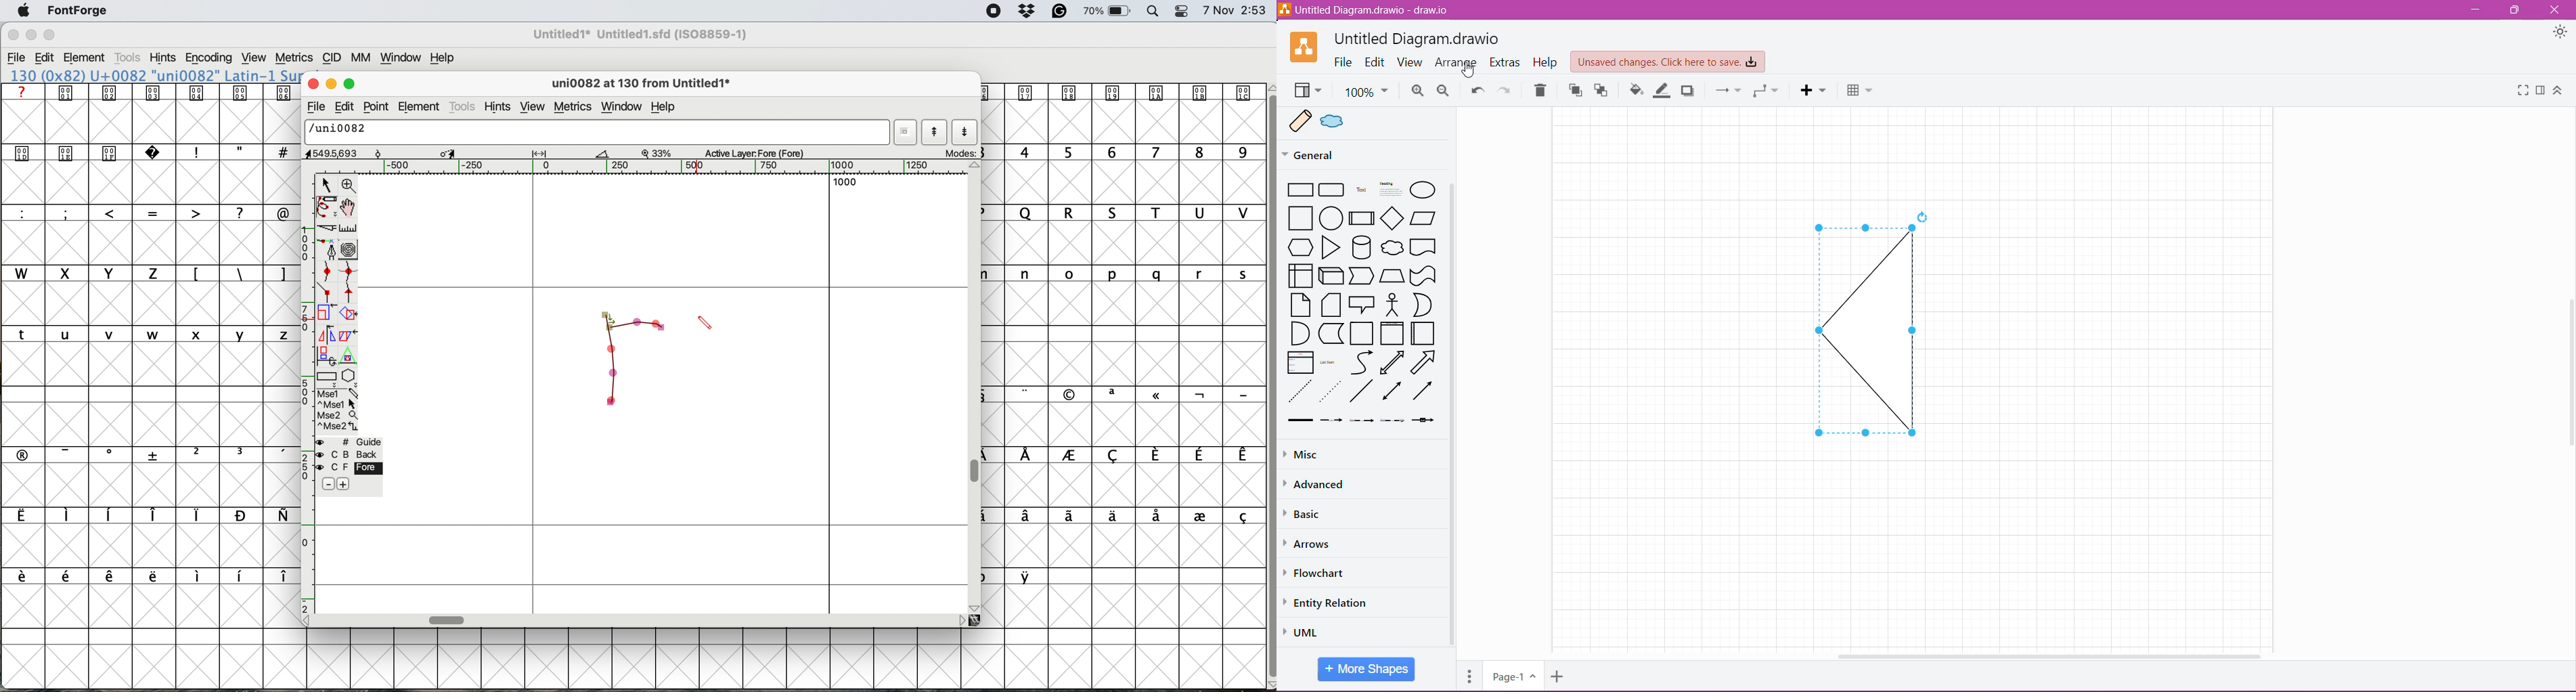  I want to click on Advanced, so click(1318, 486).